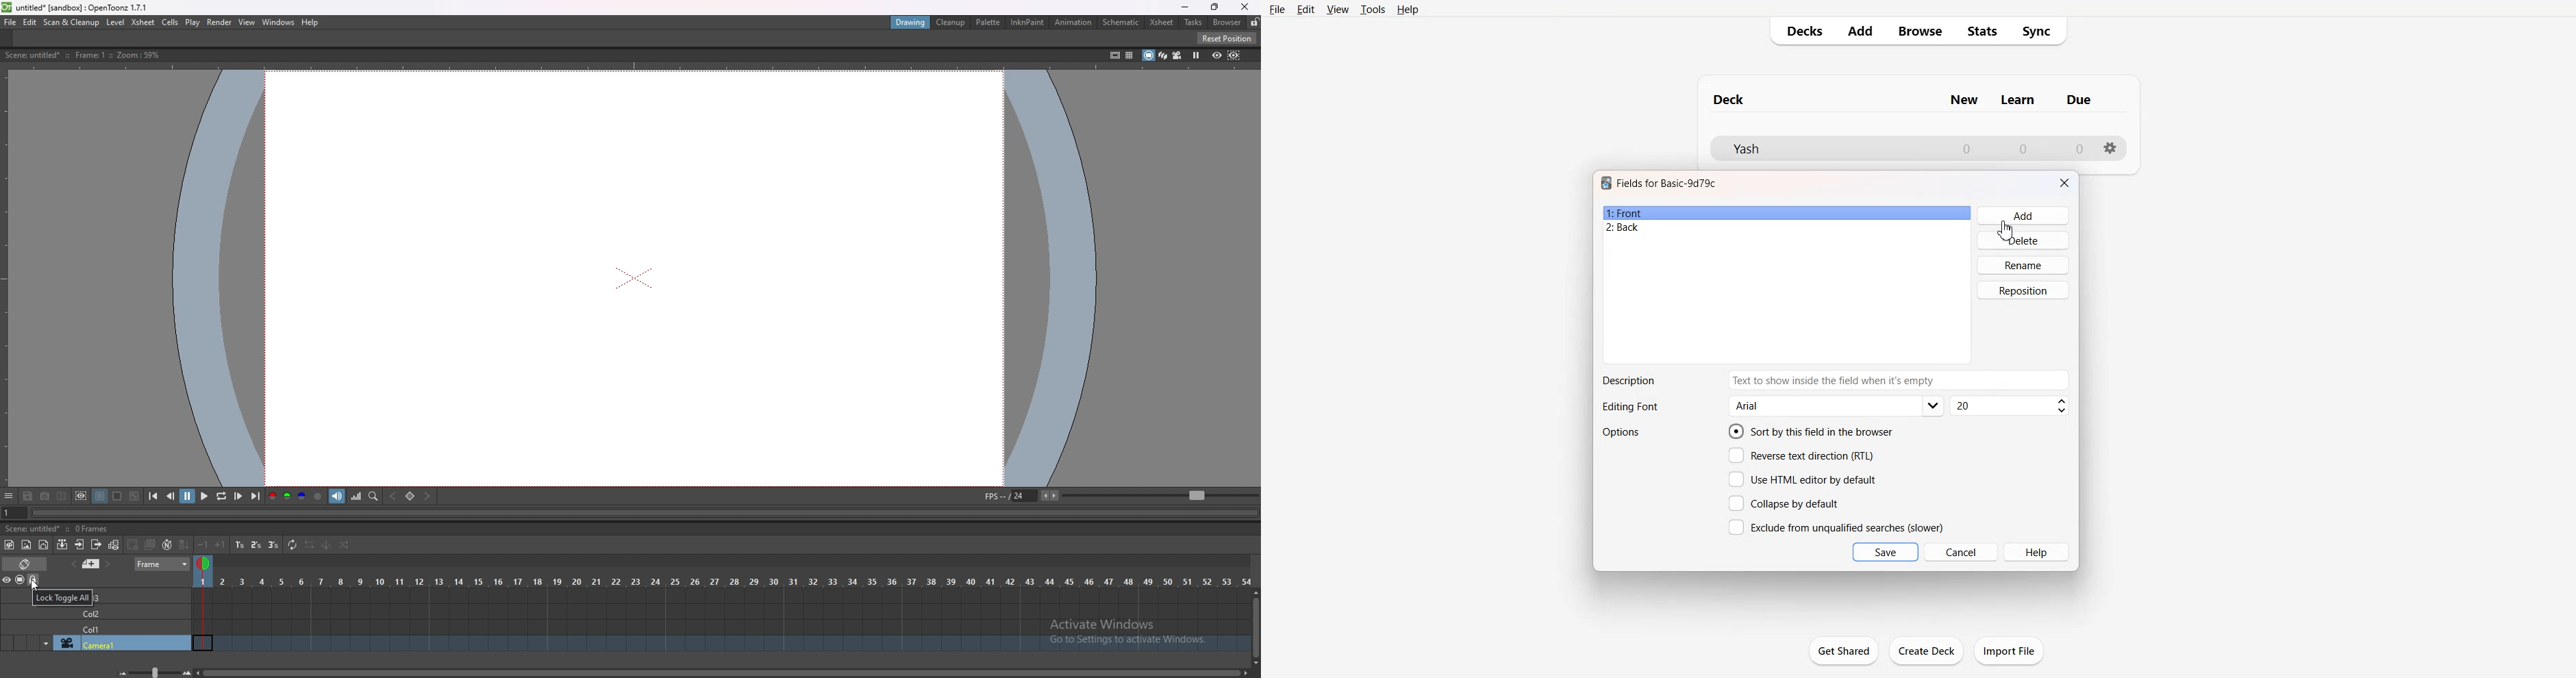  Describe the element at coordinates (1800, 31) in the screenshot. I see `Decks` at that location.